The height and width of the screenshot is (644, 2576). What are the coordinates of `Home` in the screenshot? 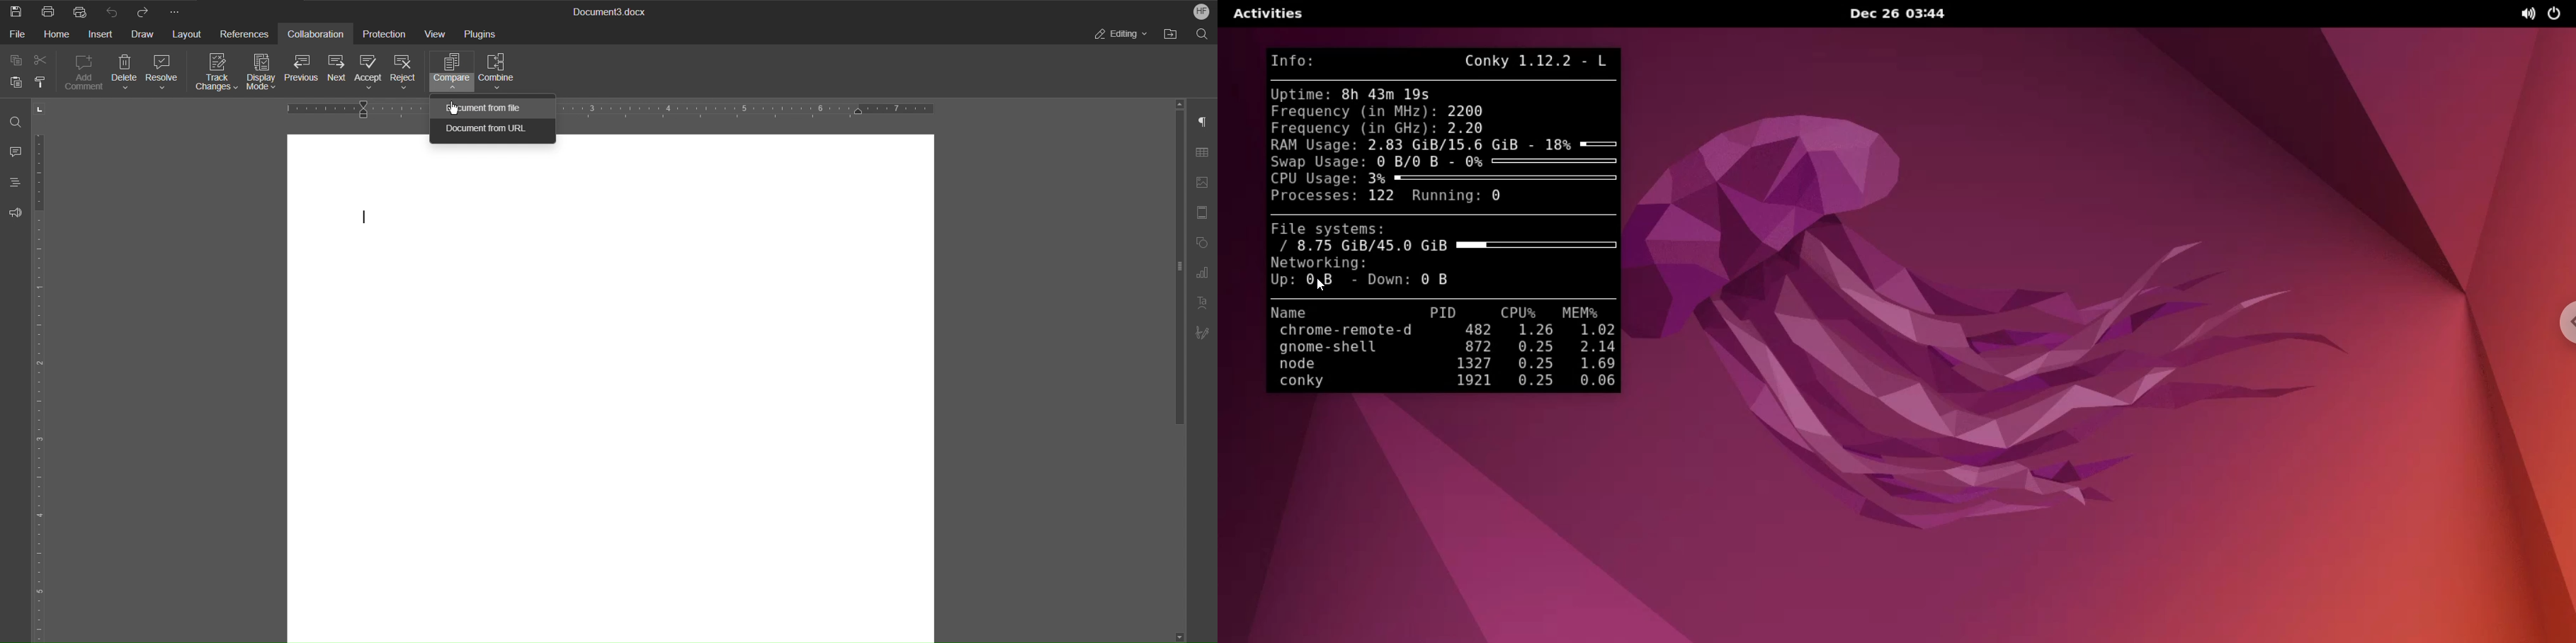 It's located at (60, 36).